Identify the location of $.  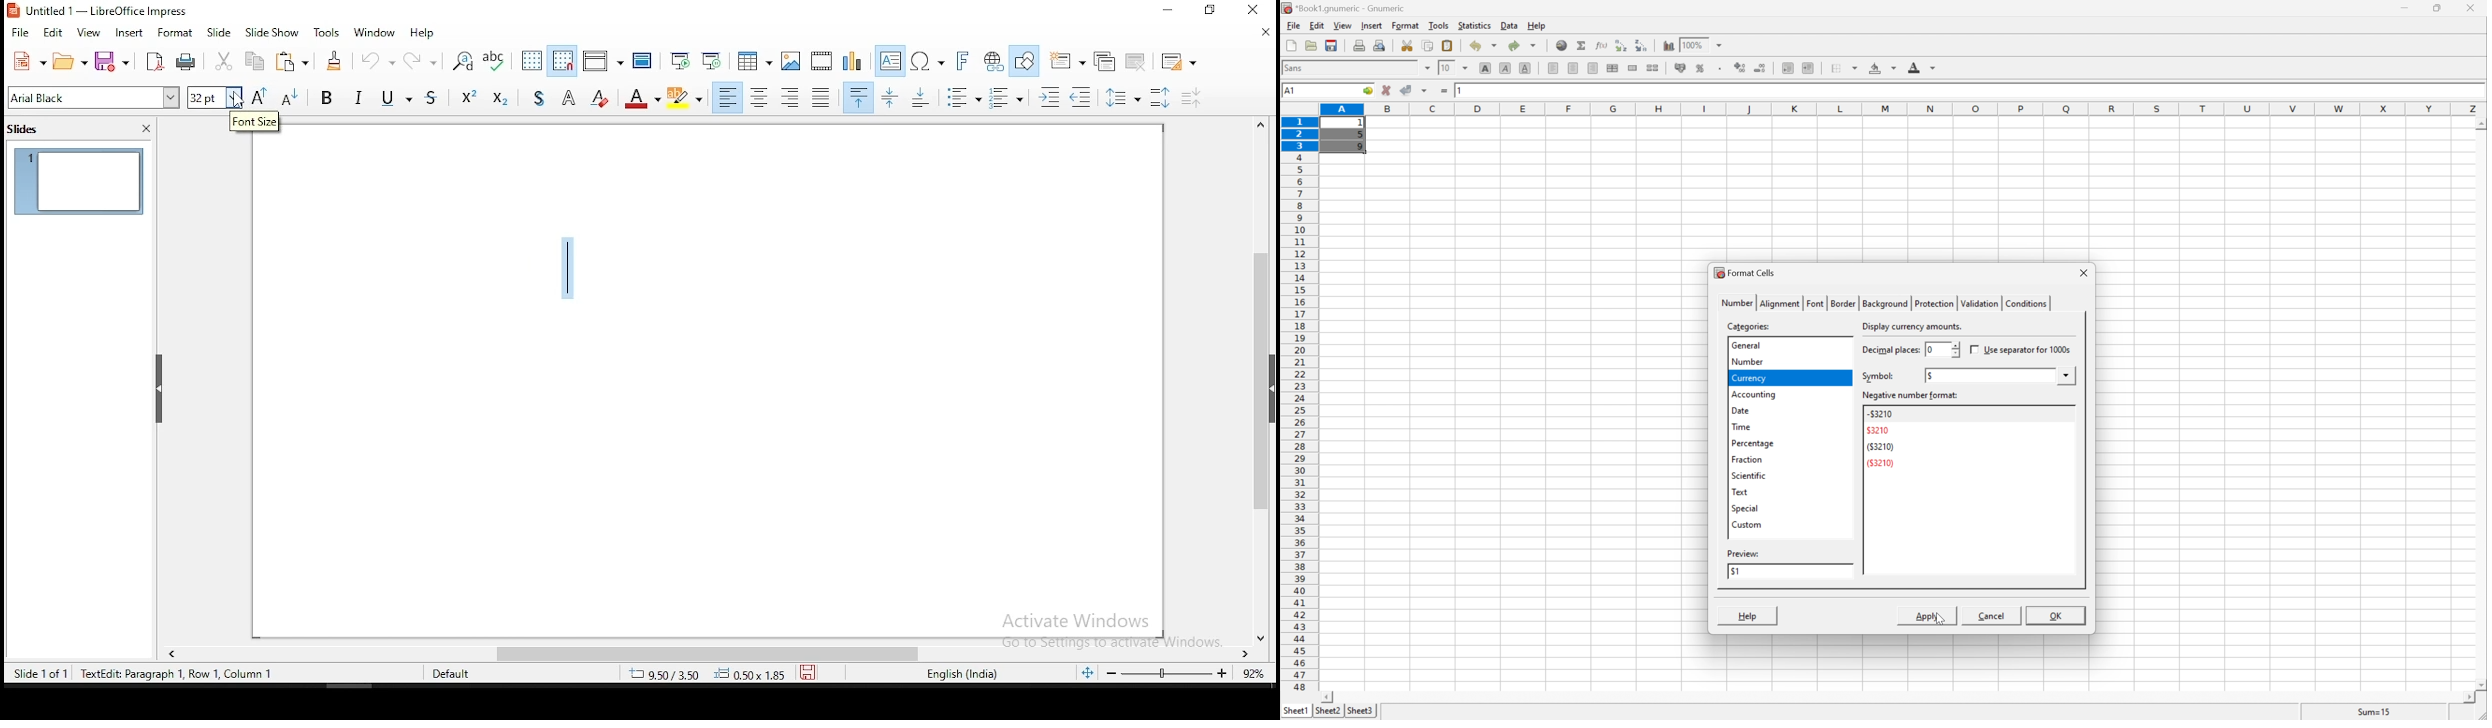
(1931, 375).